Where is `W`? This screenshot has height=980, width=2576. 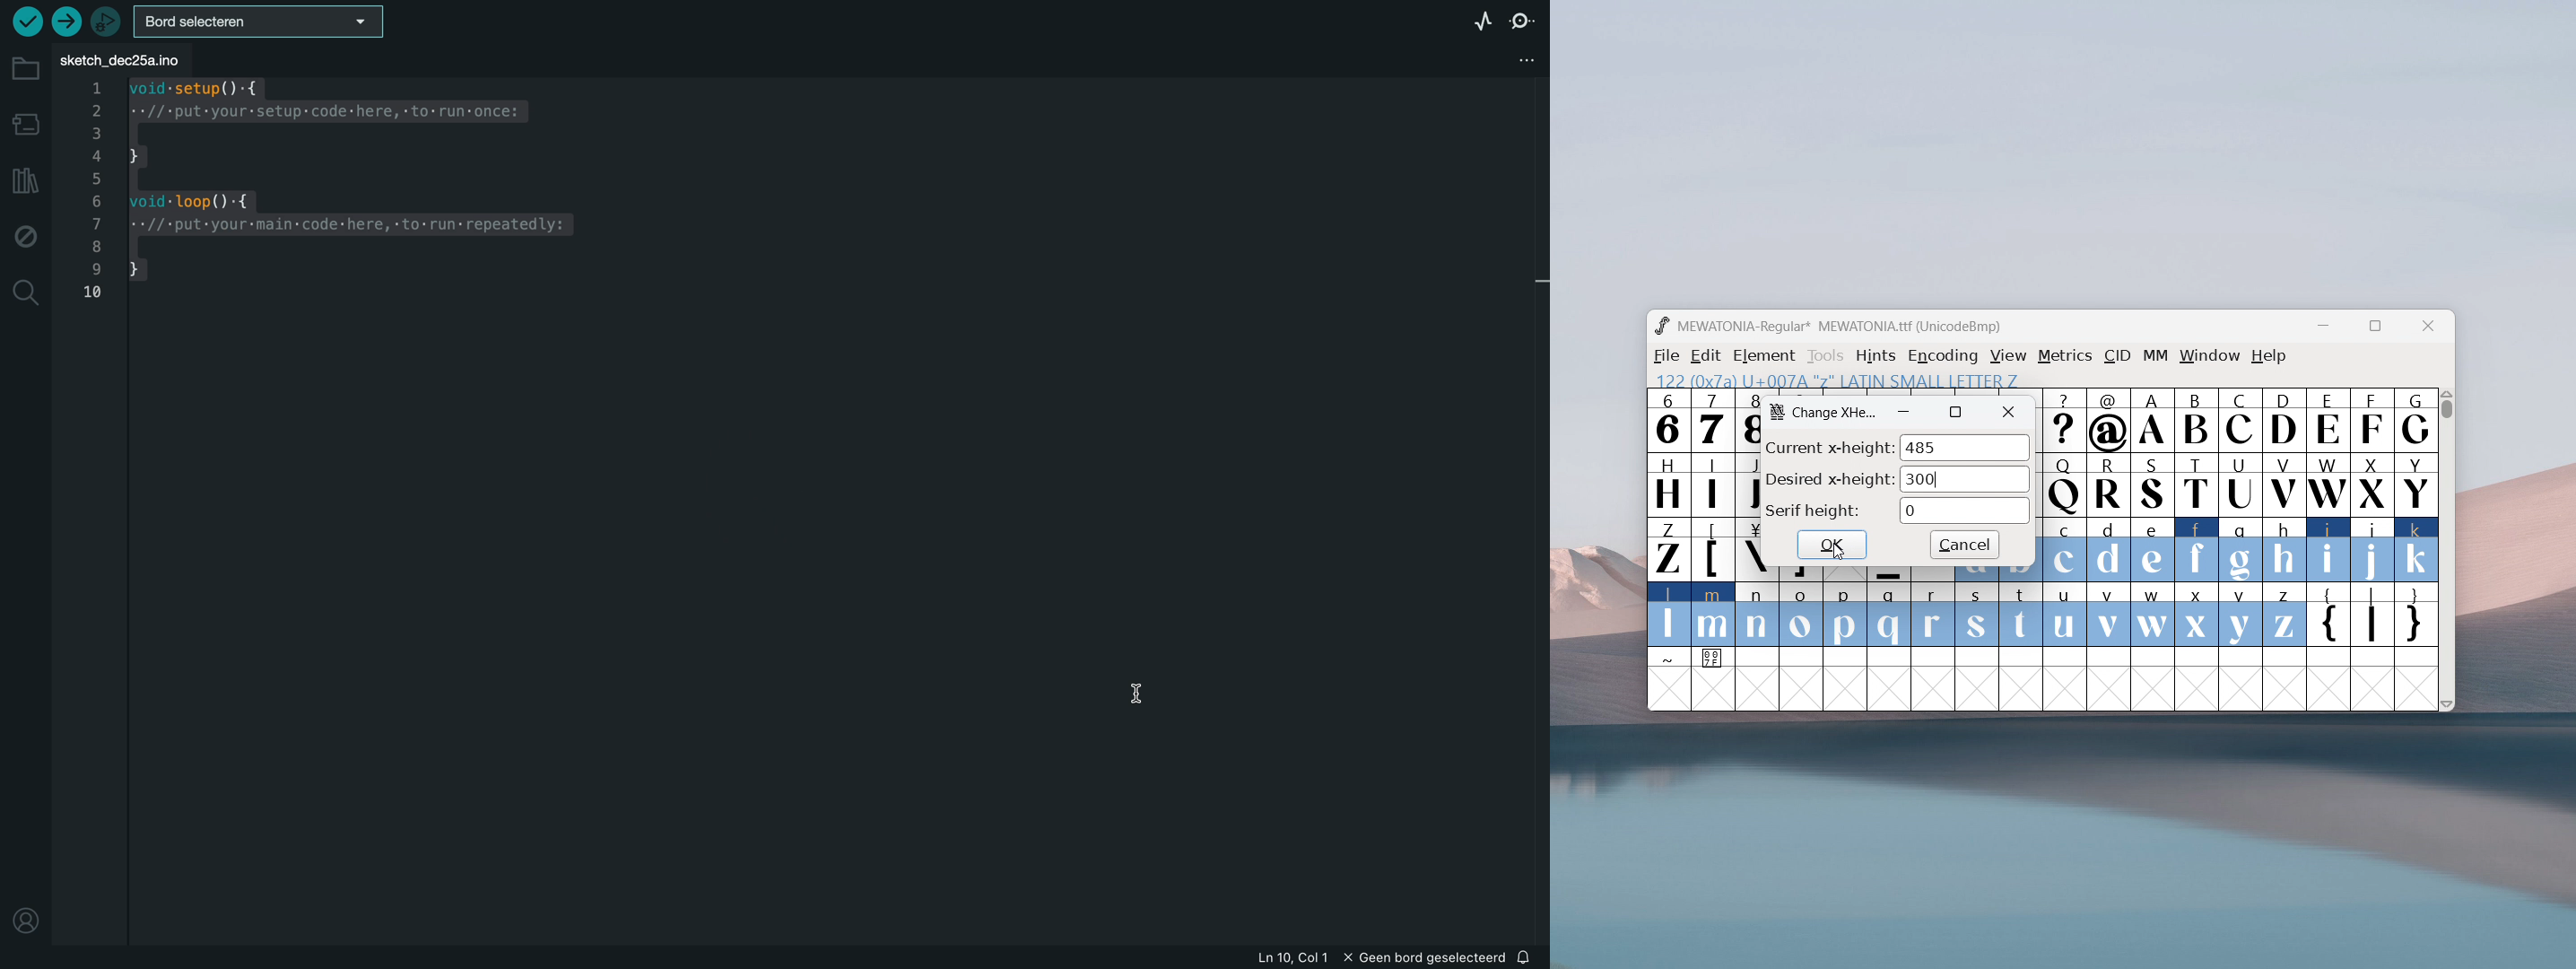
W is located at coordinates (2327, 484).